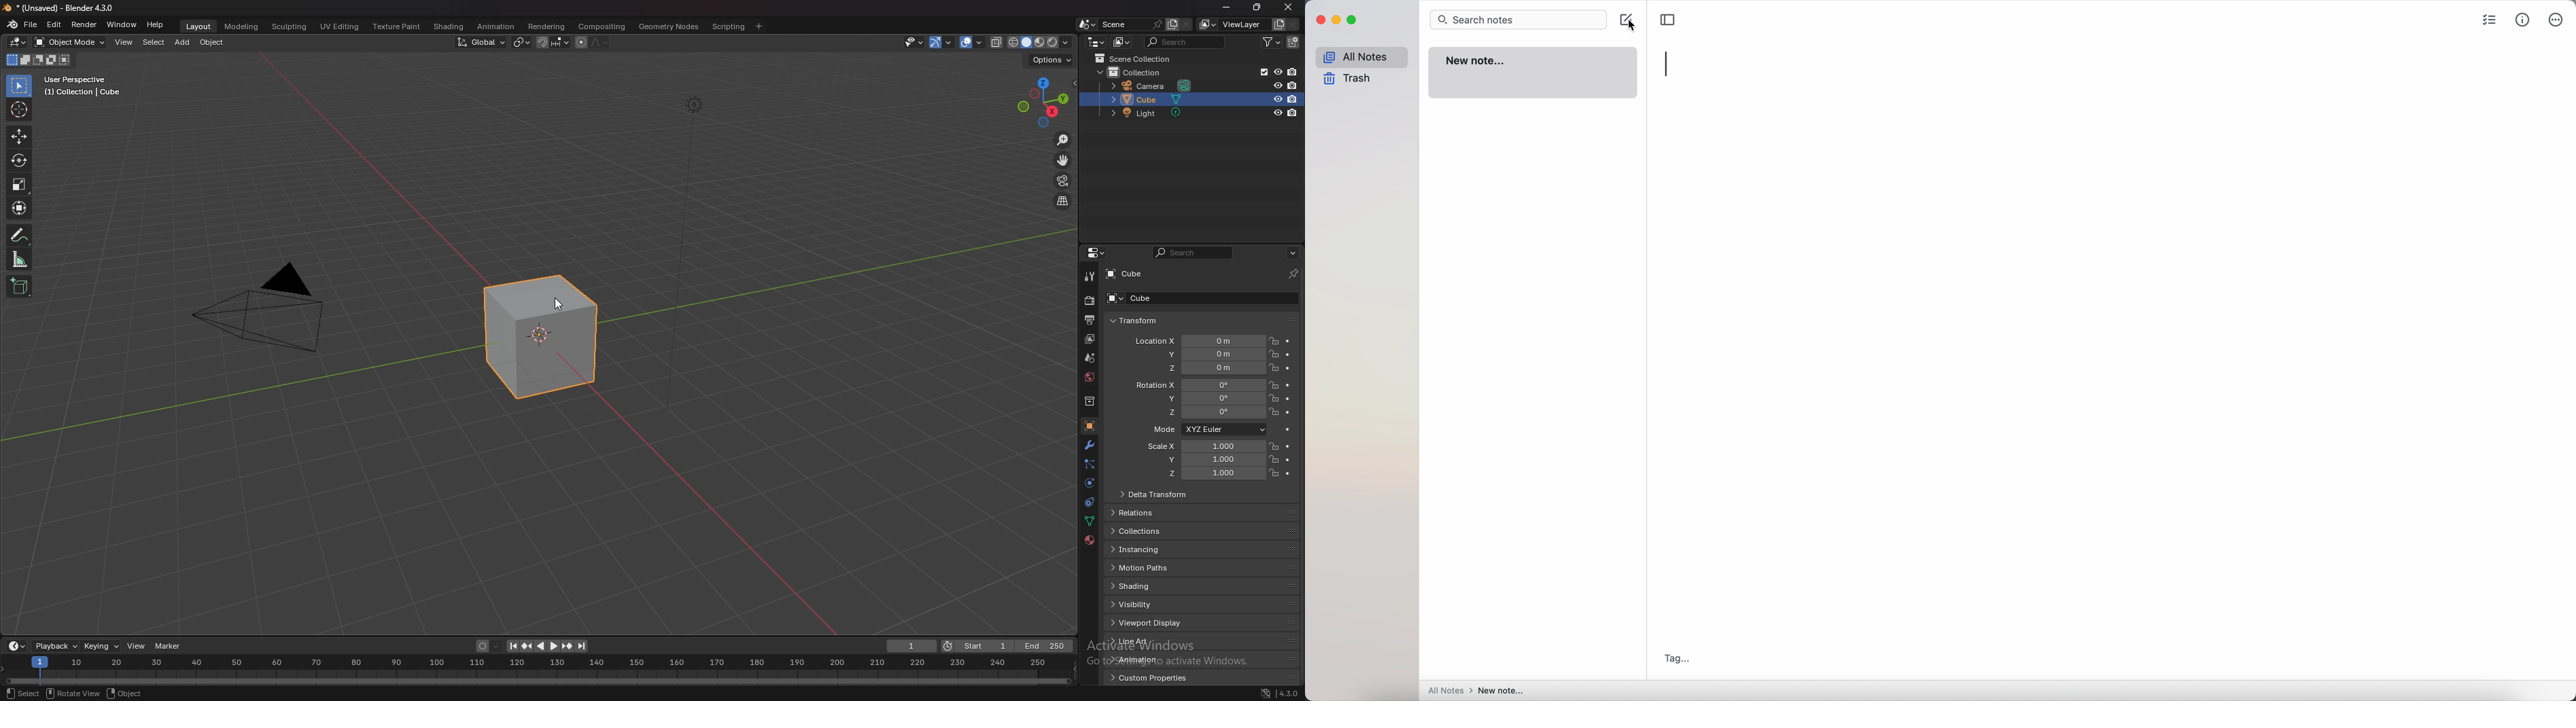  I want to click on uv editing, so click(340, 26).